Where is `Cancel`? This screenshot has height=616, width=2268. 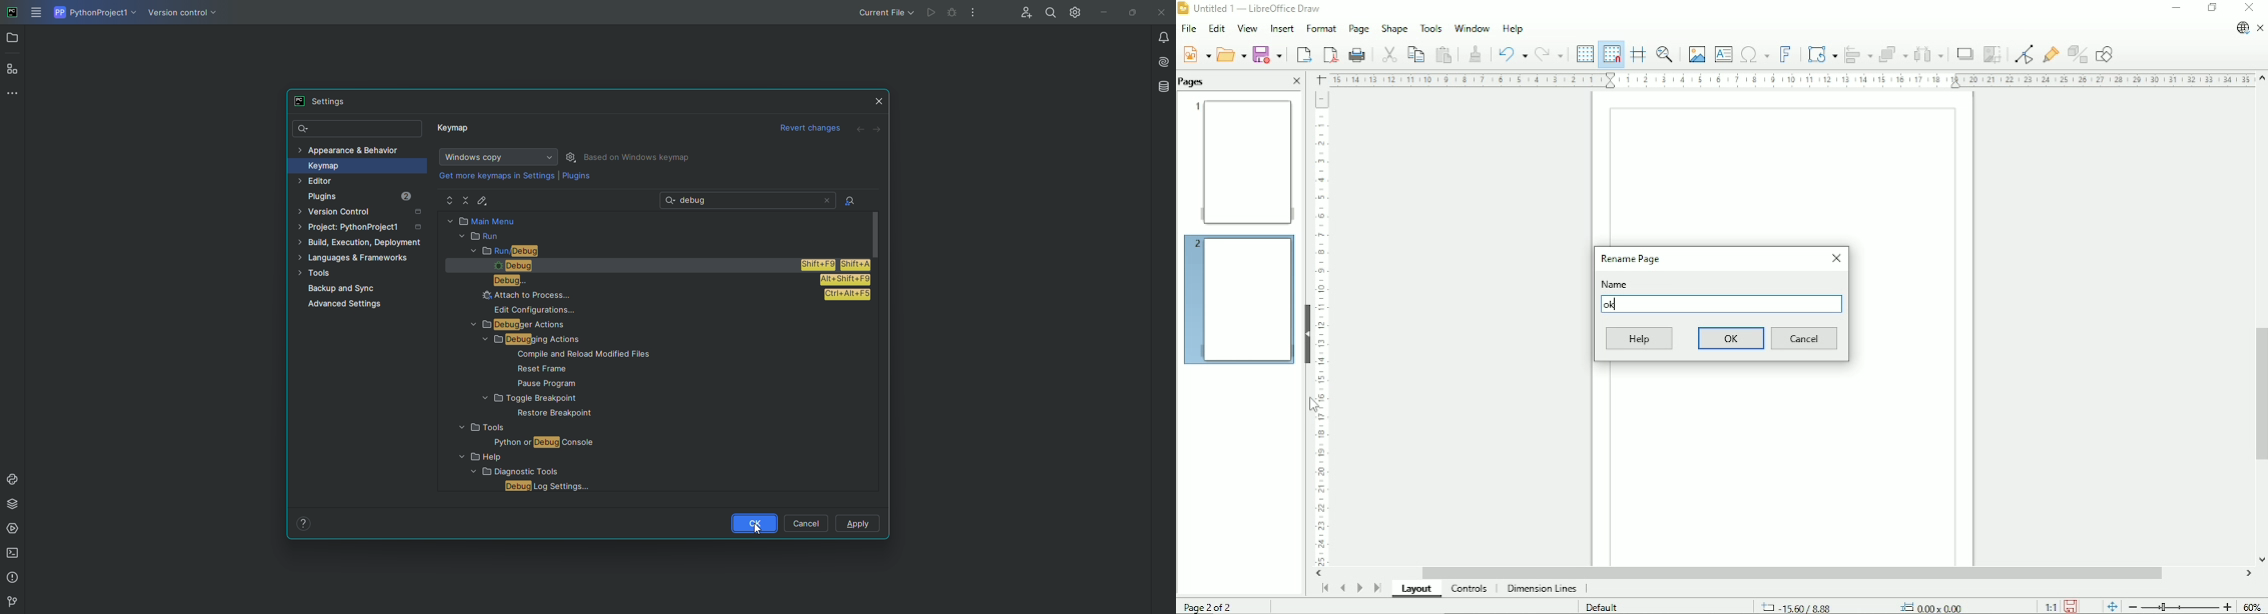 Cancel is located at coordinates (1805, 339).